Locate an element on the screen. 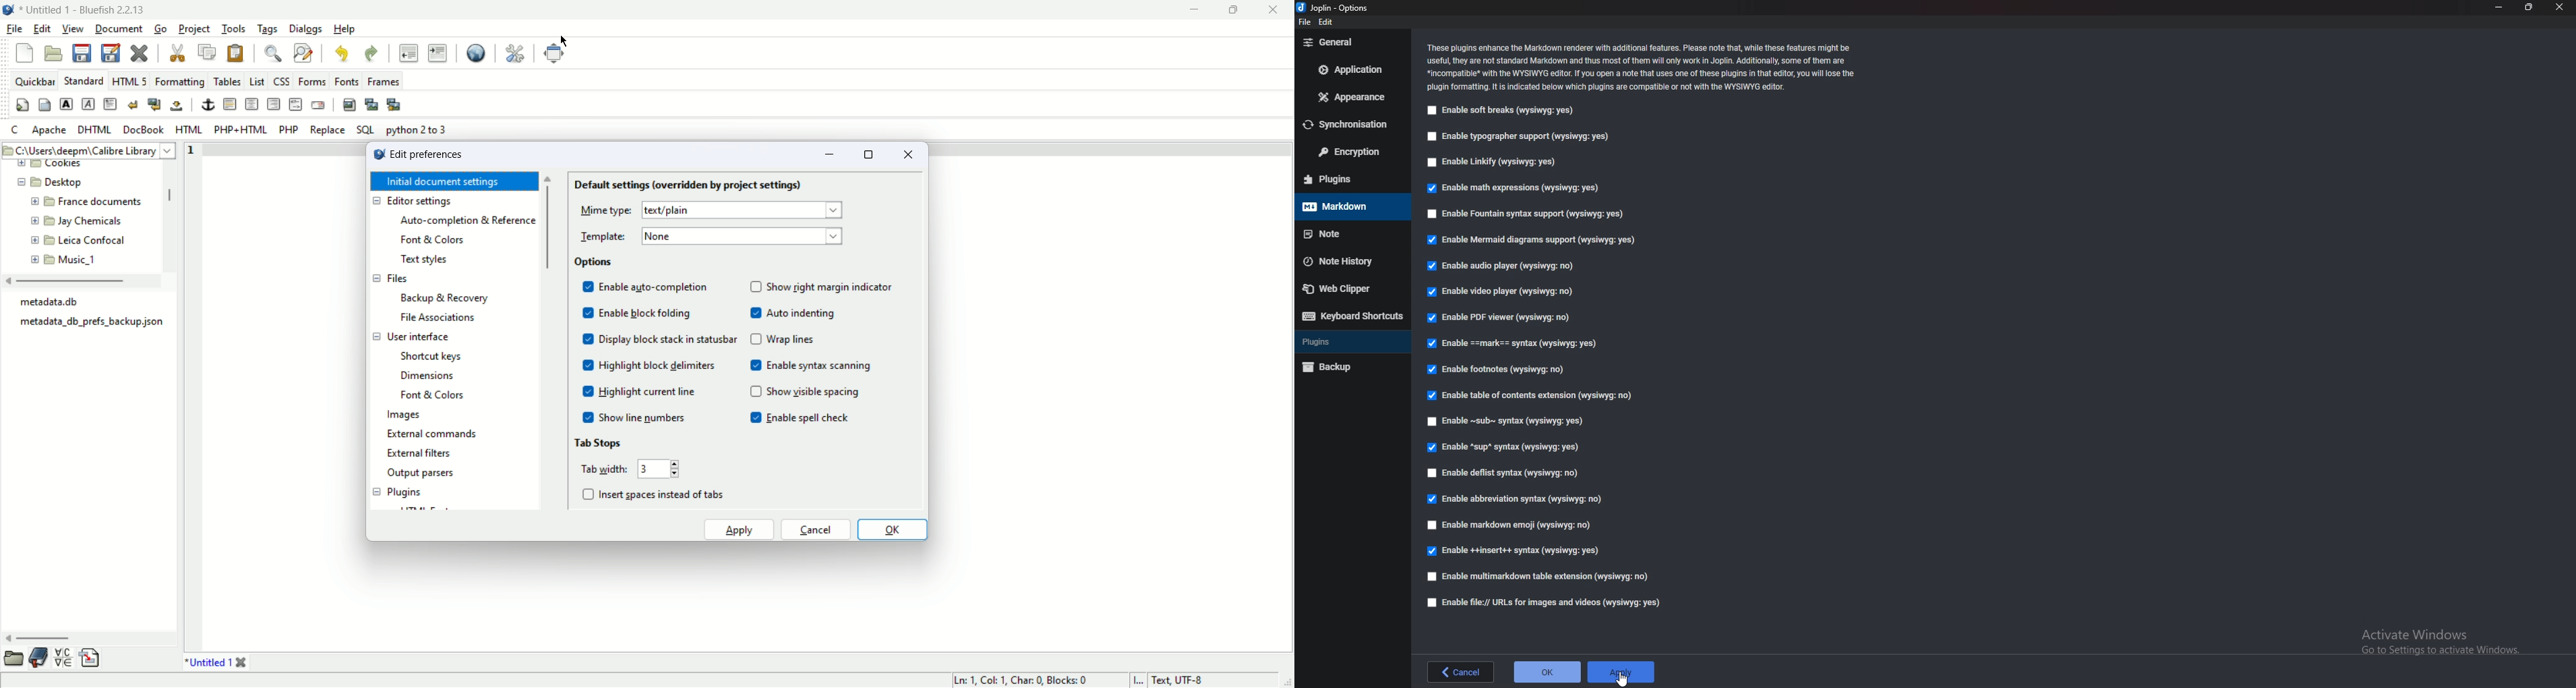 Image resolution: width=2576 pixels, height=700 pixels. Minimize is located at coordinates (2499, 6).